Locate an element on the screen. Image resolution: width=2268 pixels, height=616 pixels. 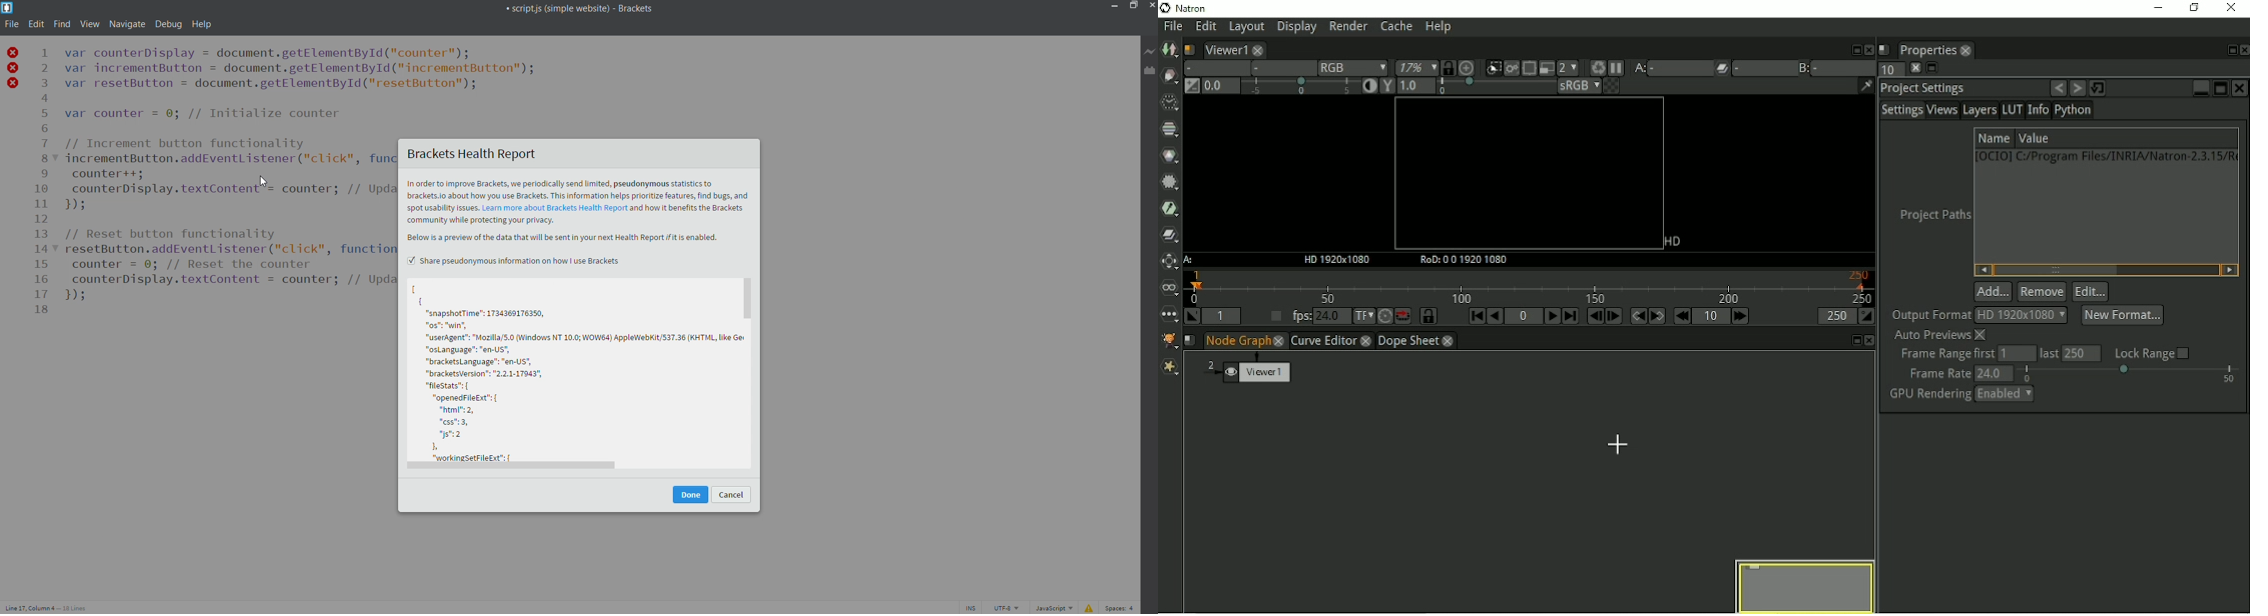
find is located at coordinates (60, 25).